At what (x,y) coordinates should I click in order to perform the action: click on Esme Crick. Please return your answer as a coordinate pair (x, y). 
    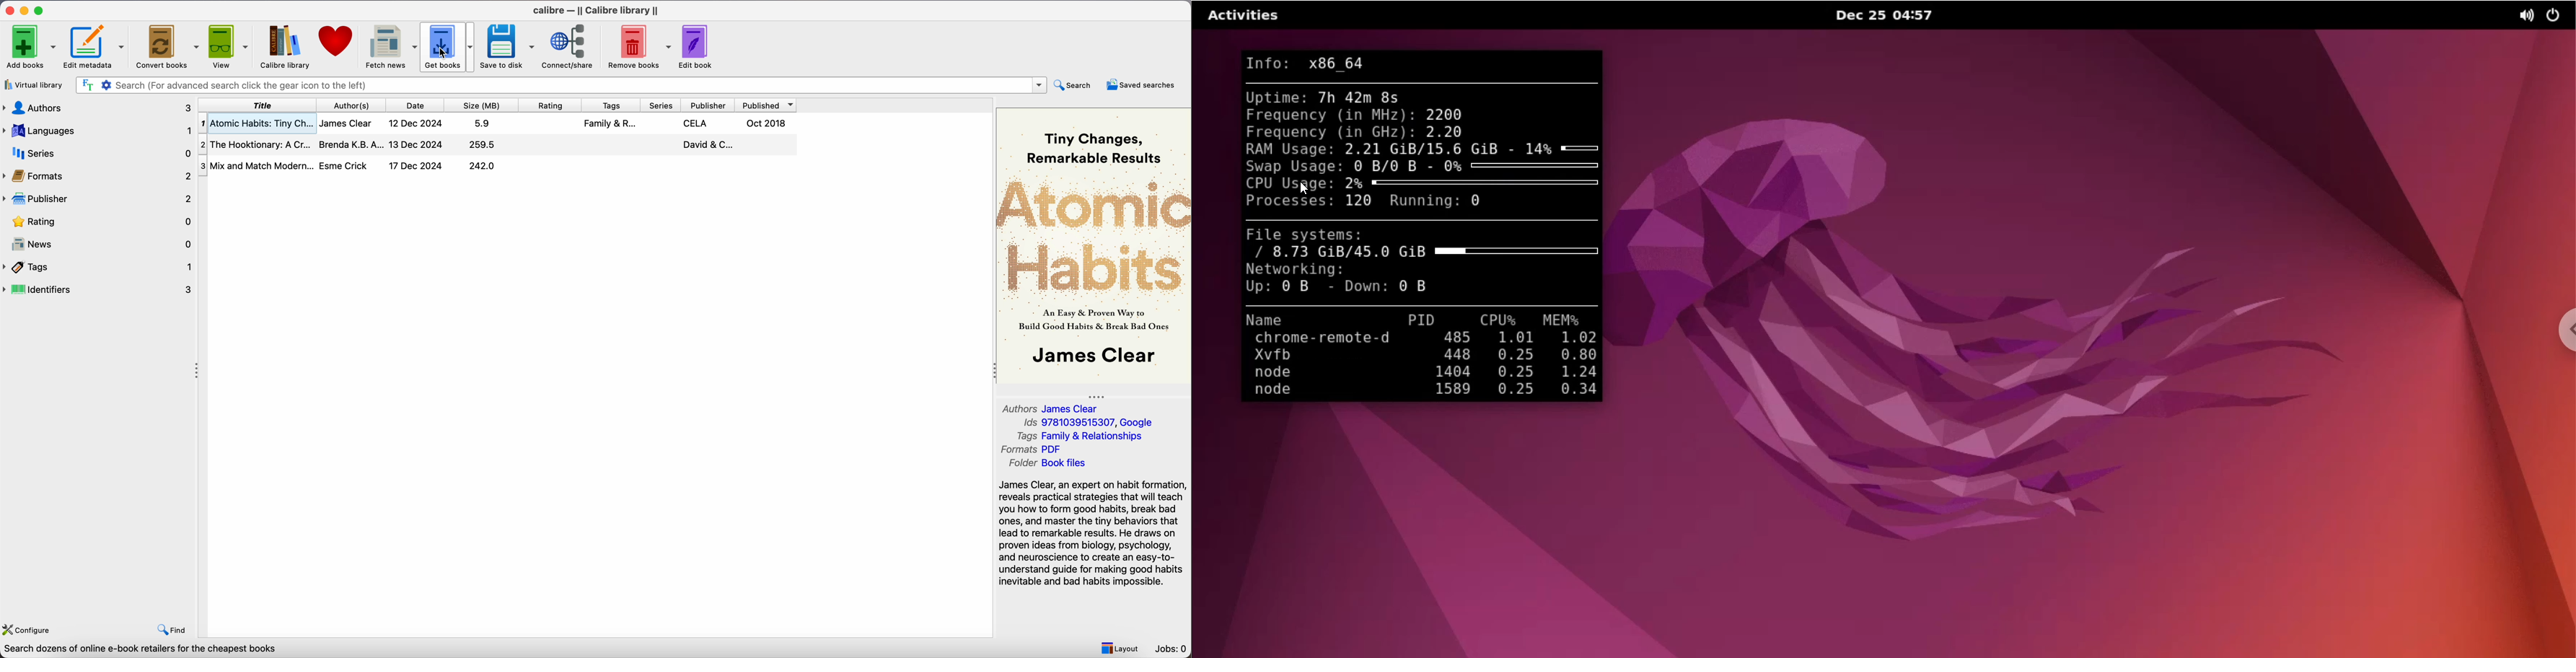
    Looking at the image, I should click on (343, 166).